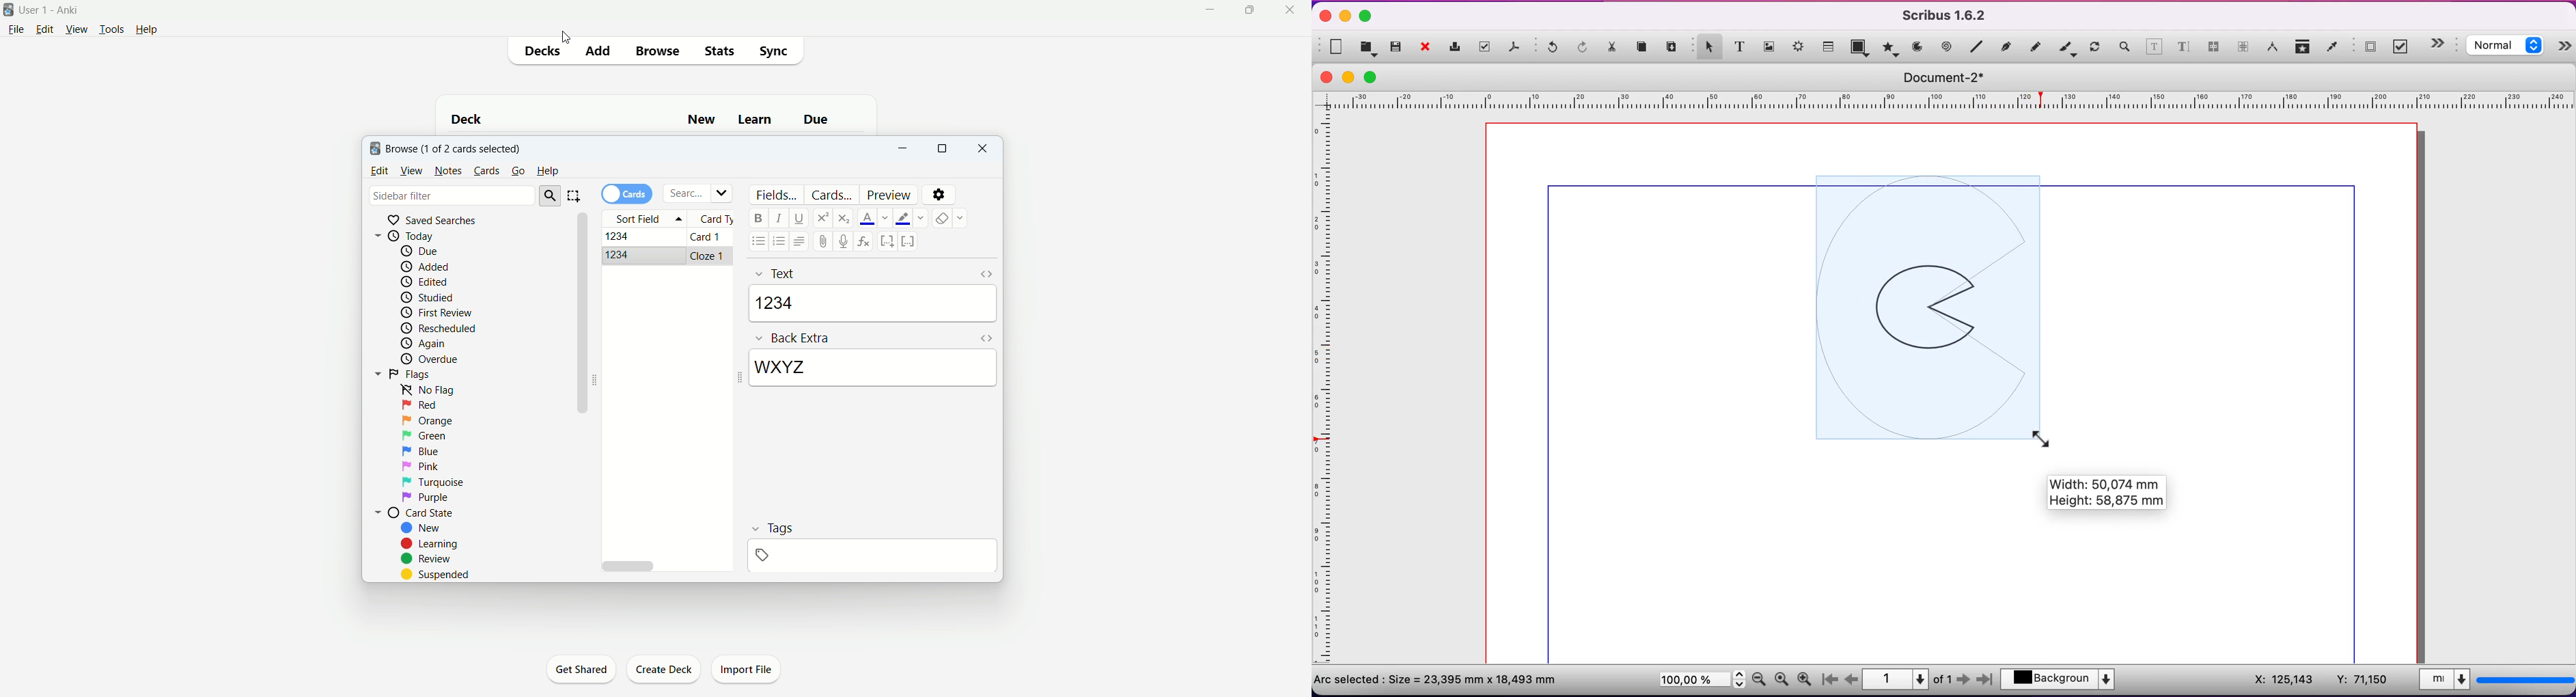 Image resolution: width=2576 pixels, height=700 pixels. What do you see at coordinates (1707, 45) in the screenshot?
I see `select item` at bounding box center [1707, 45].